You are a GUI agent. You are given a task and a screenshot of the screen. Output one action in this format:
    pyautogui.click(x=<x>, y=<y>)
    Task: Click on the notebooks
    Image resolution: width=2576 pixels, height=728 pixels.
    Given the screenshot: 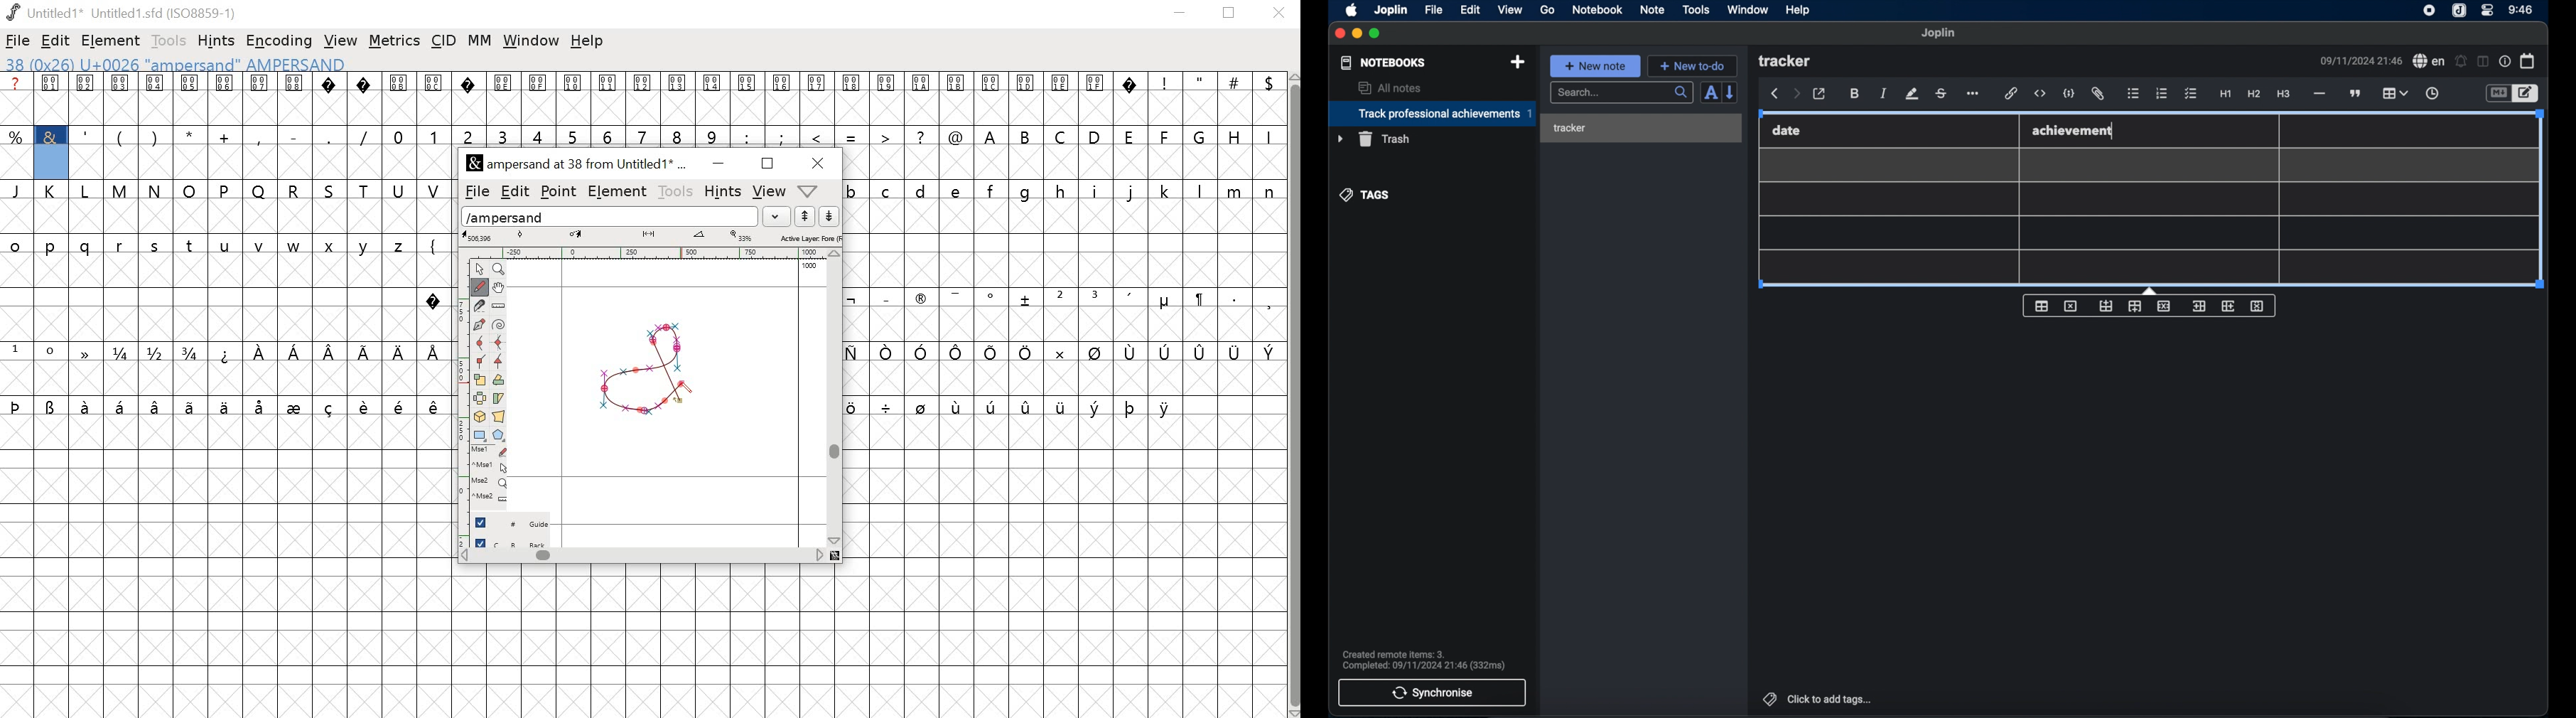 What is the action you would take?
    pyautogui.click(x=1382, y=62)
    